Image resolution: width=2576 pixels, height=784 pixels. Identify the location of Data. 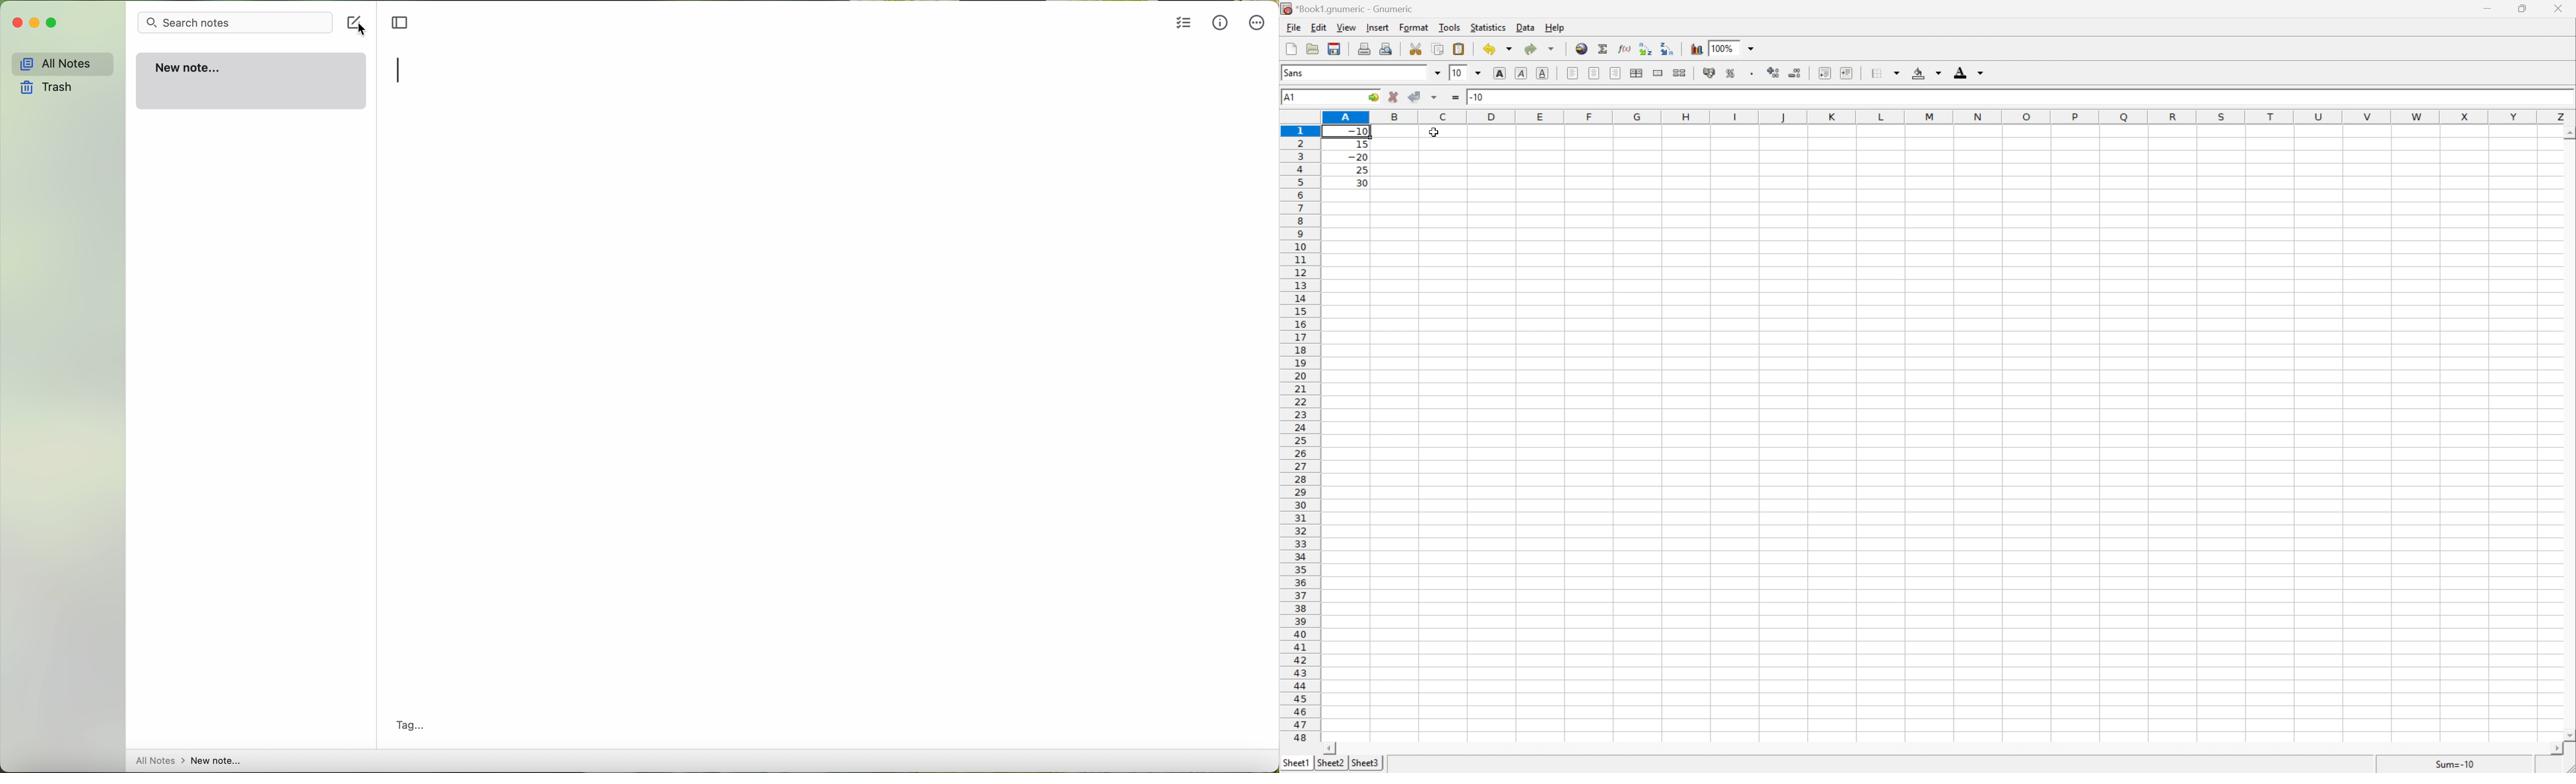
(1528, 28).